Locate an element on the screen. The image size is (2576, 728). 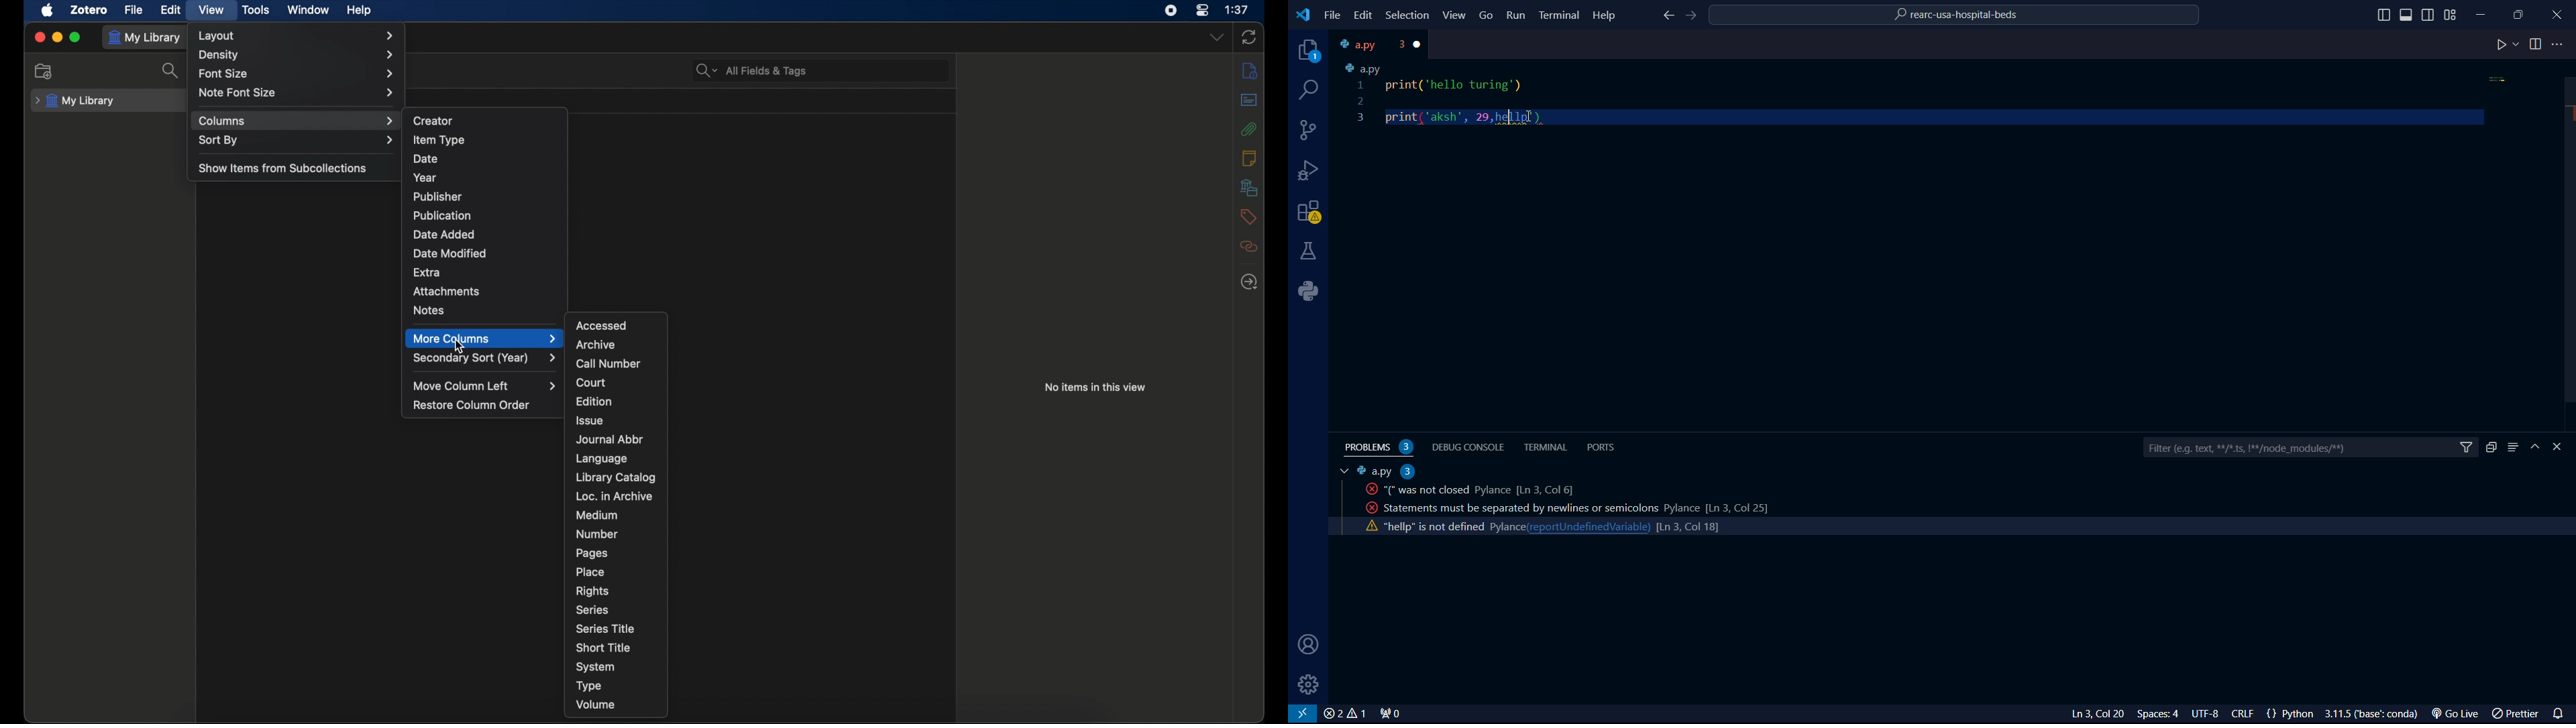
date added is located at coordinates (443, 233).